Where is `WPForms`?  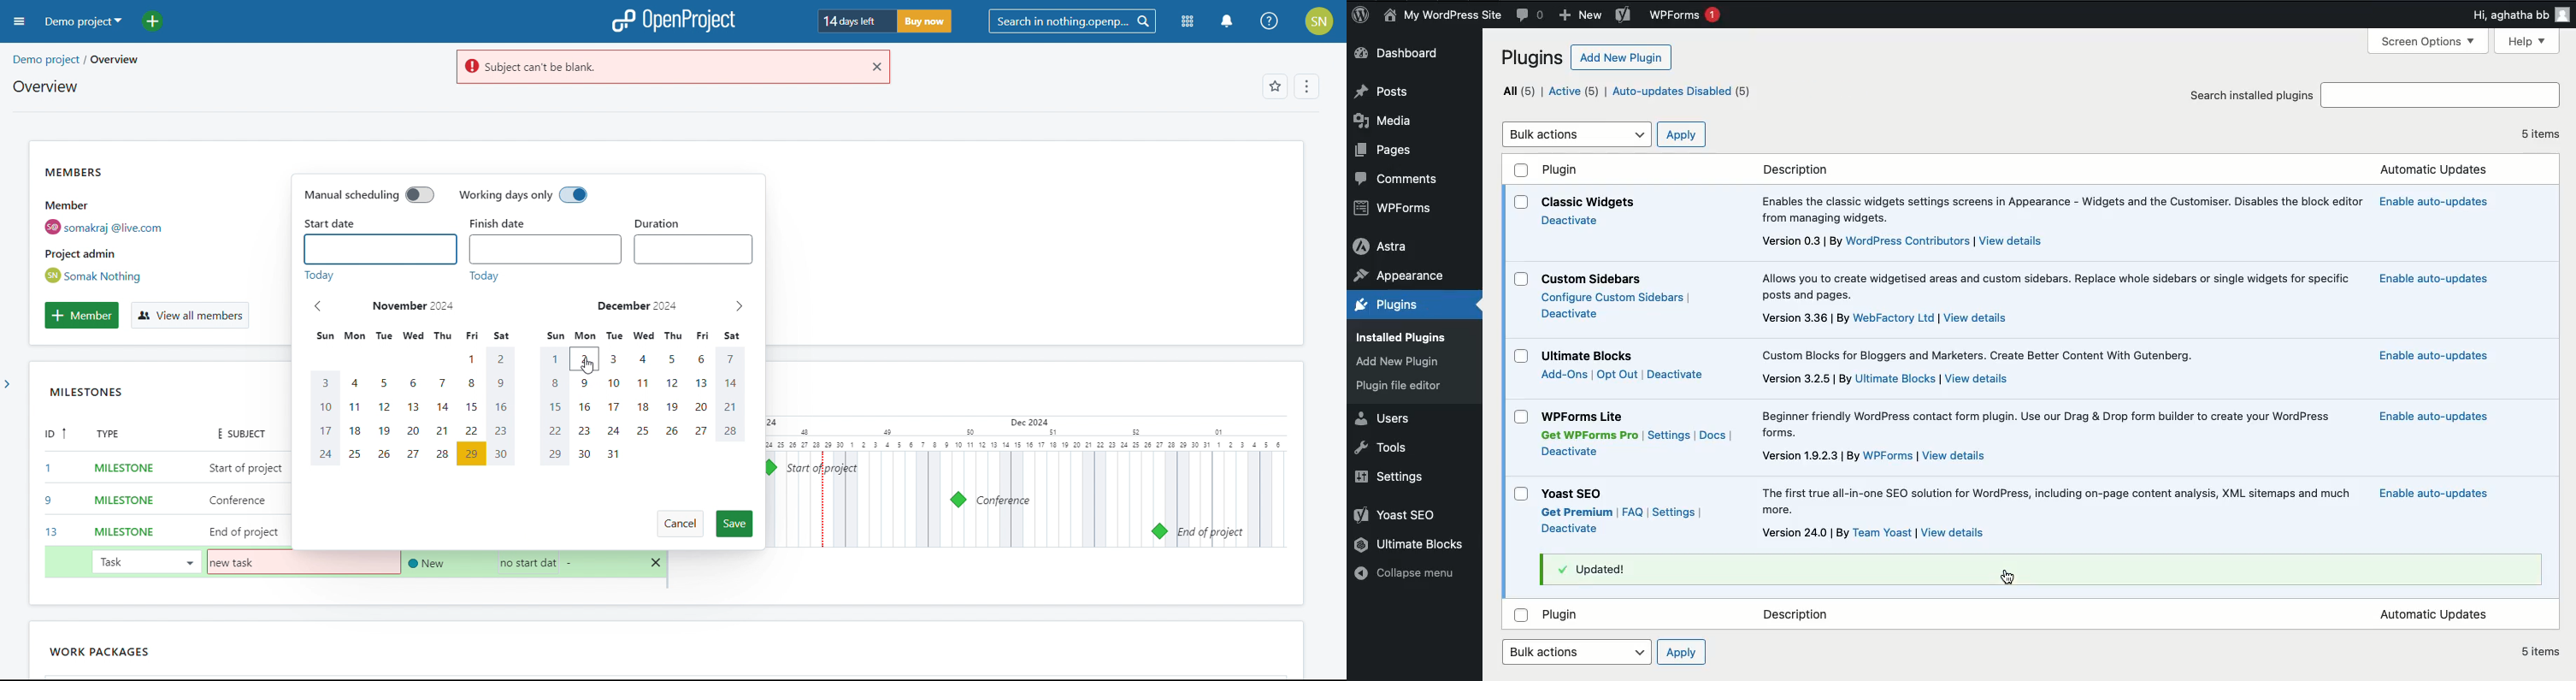
WPForms is located at coordinates (1681, 15).